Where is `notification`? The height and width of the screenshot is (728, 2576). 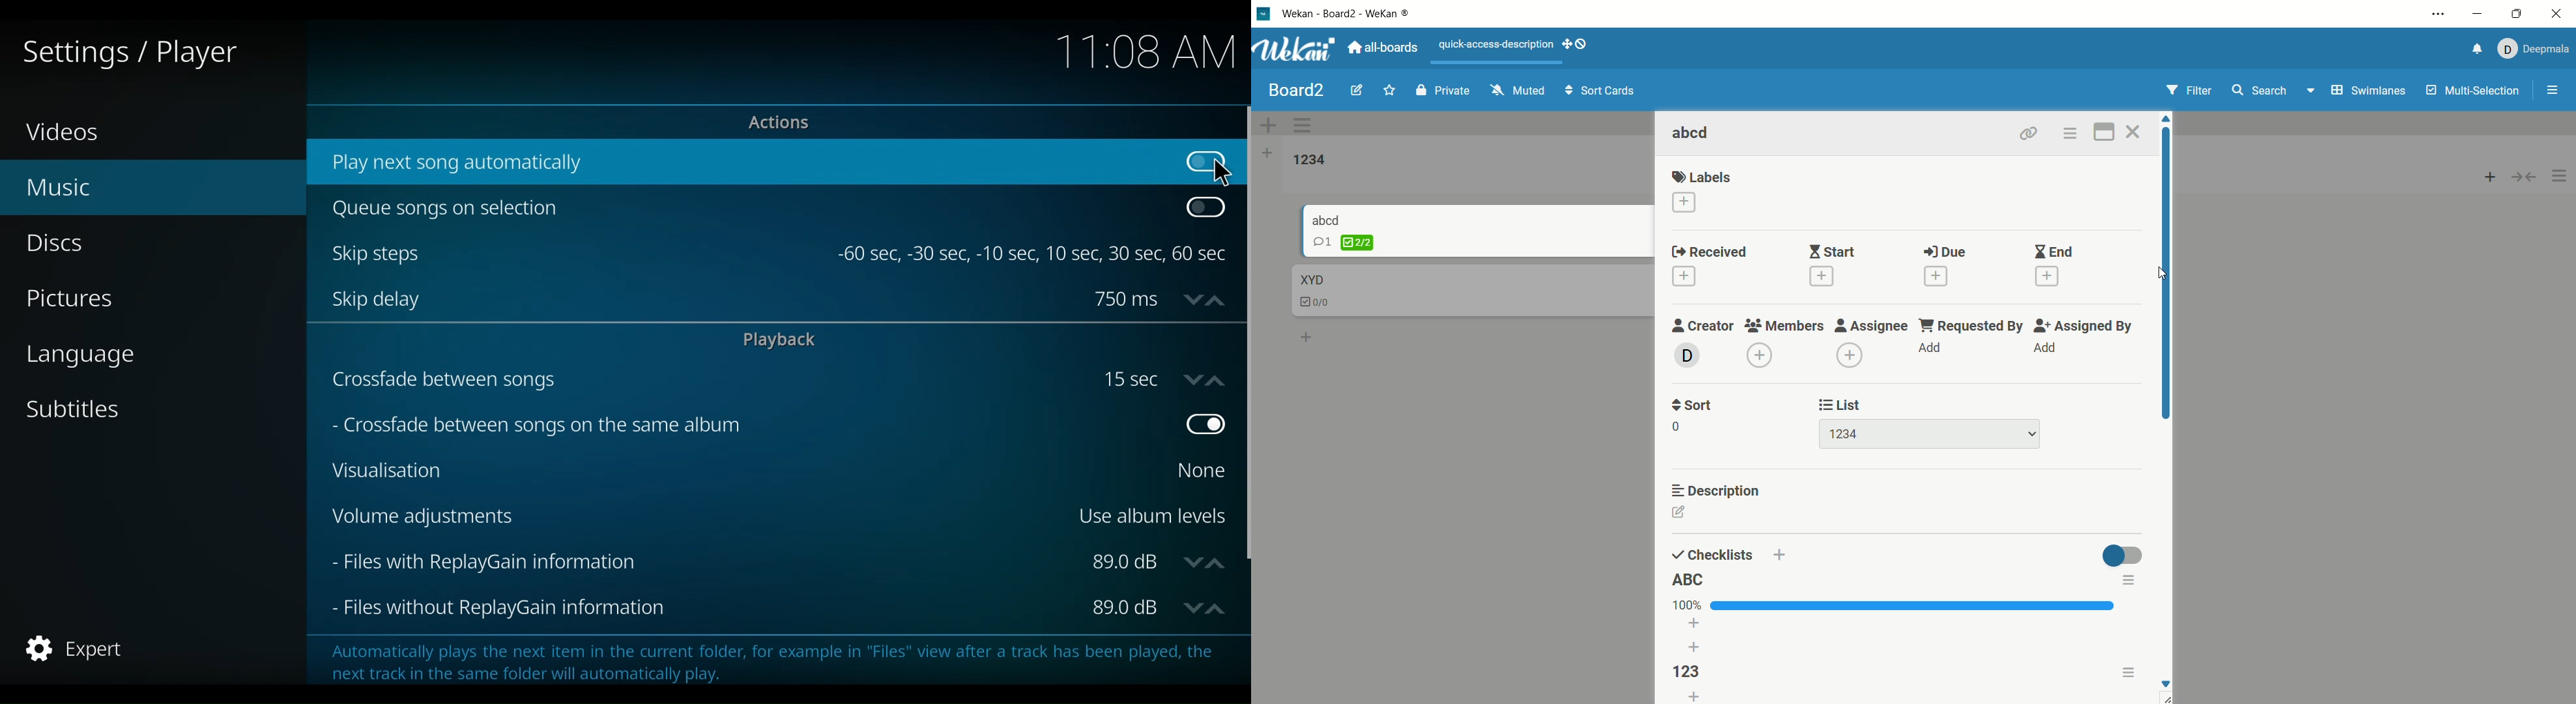 notification is located at coordinates (2473, 51).